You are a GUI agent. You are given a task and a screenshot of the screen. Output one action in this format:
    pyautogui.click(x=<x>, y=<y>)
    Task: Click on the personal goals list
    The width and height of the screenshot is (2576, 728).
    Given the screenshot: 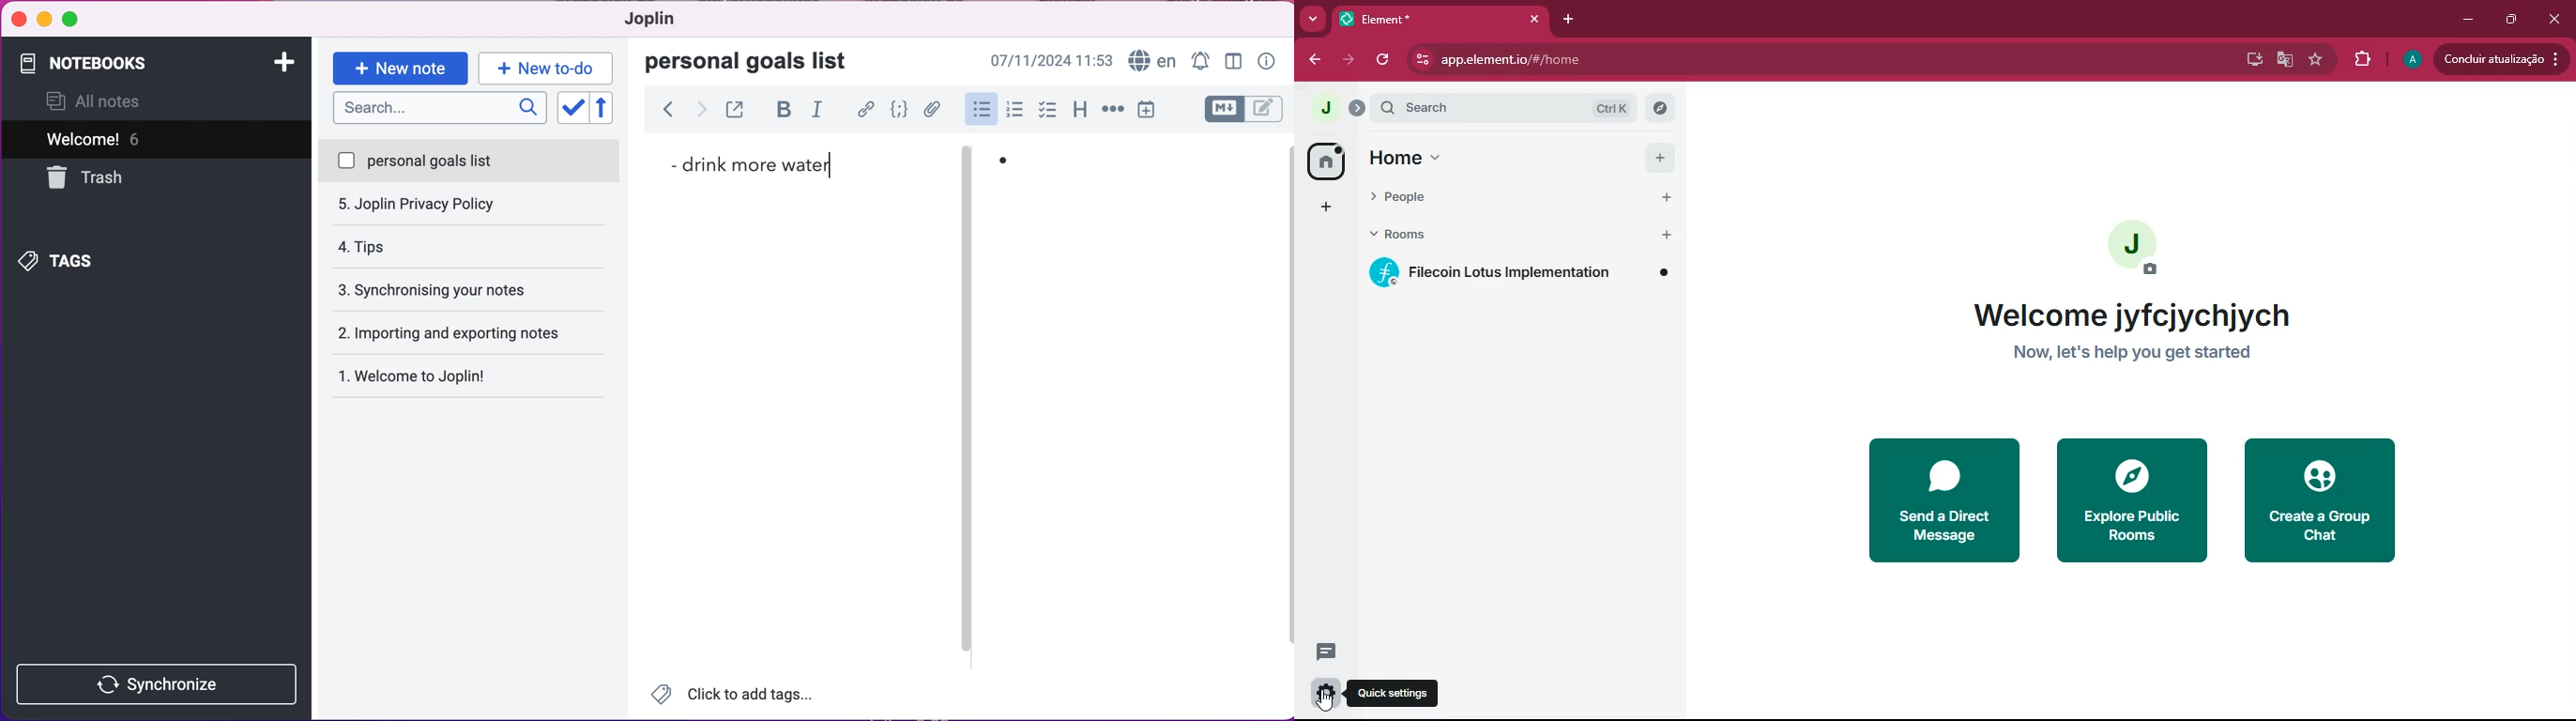 What is the action you would take?
    pyautogui.click(x=755, y=62)
    